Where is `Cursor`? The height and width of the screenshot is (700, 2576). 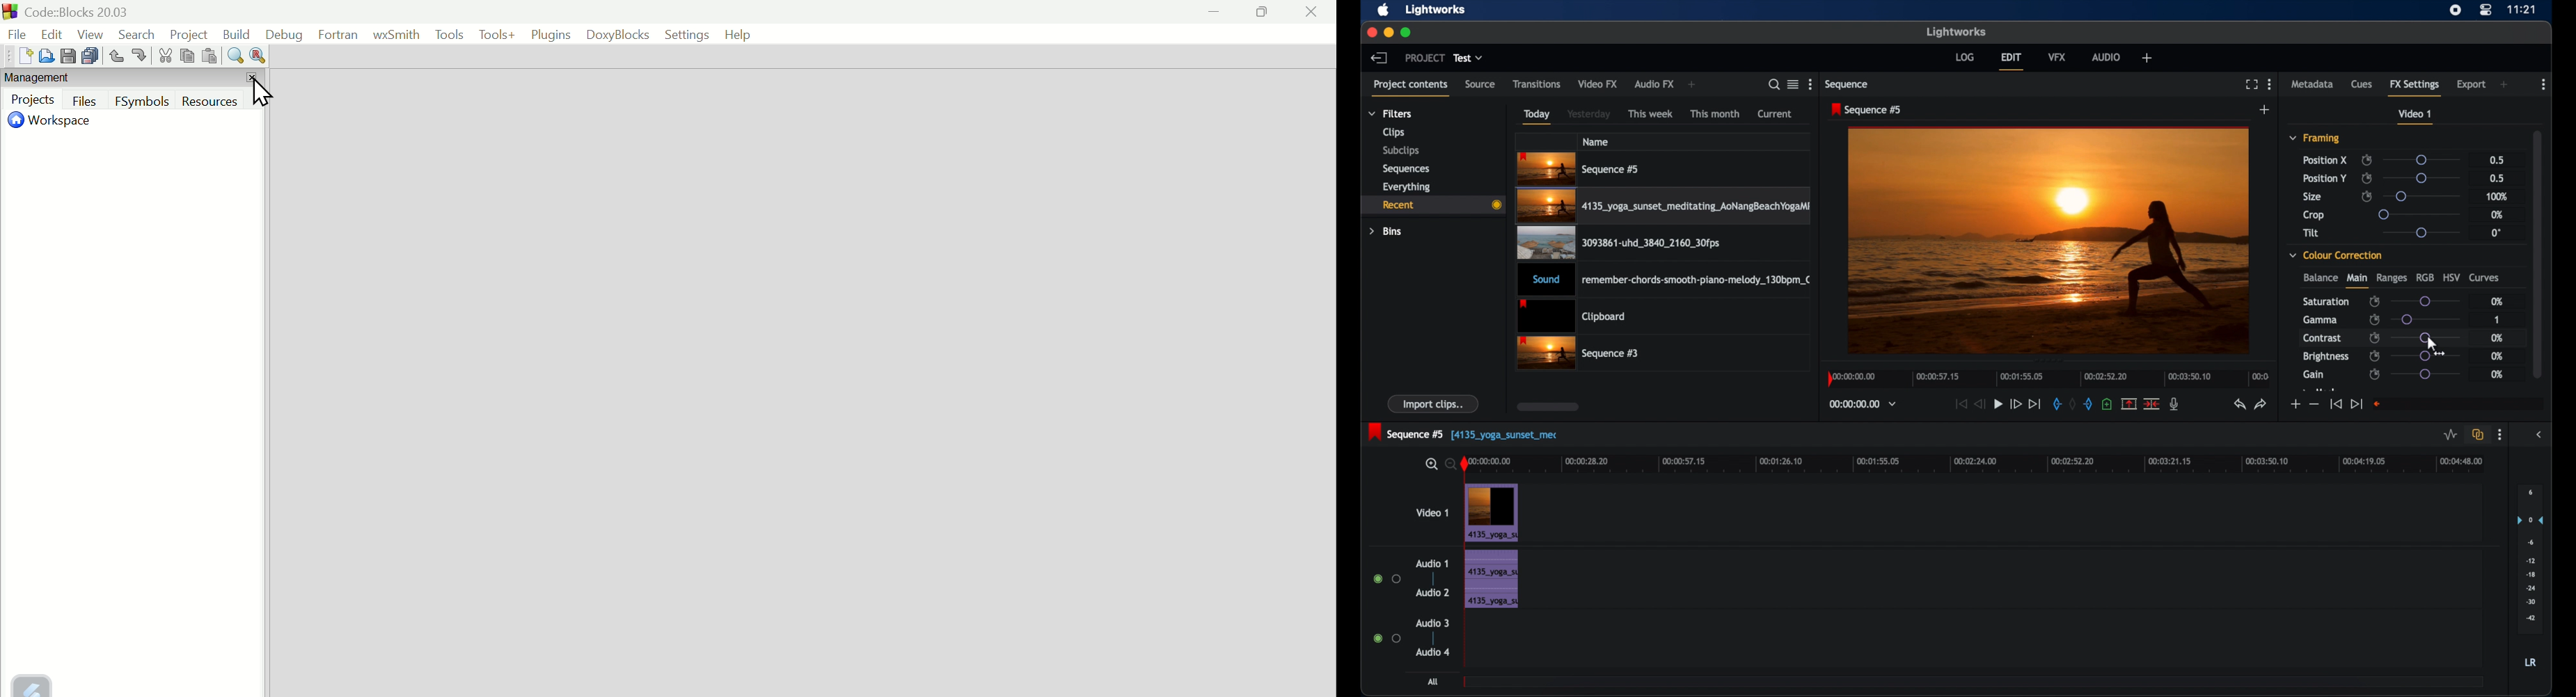 Cursor is located at coordinates (263, 92).